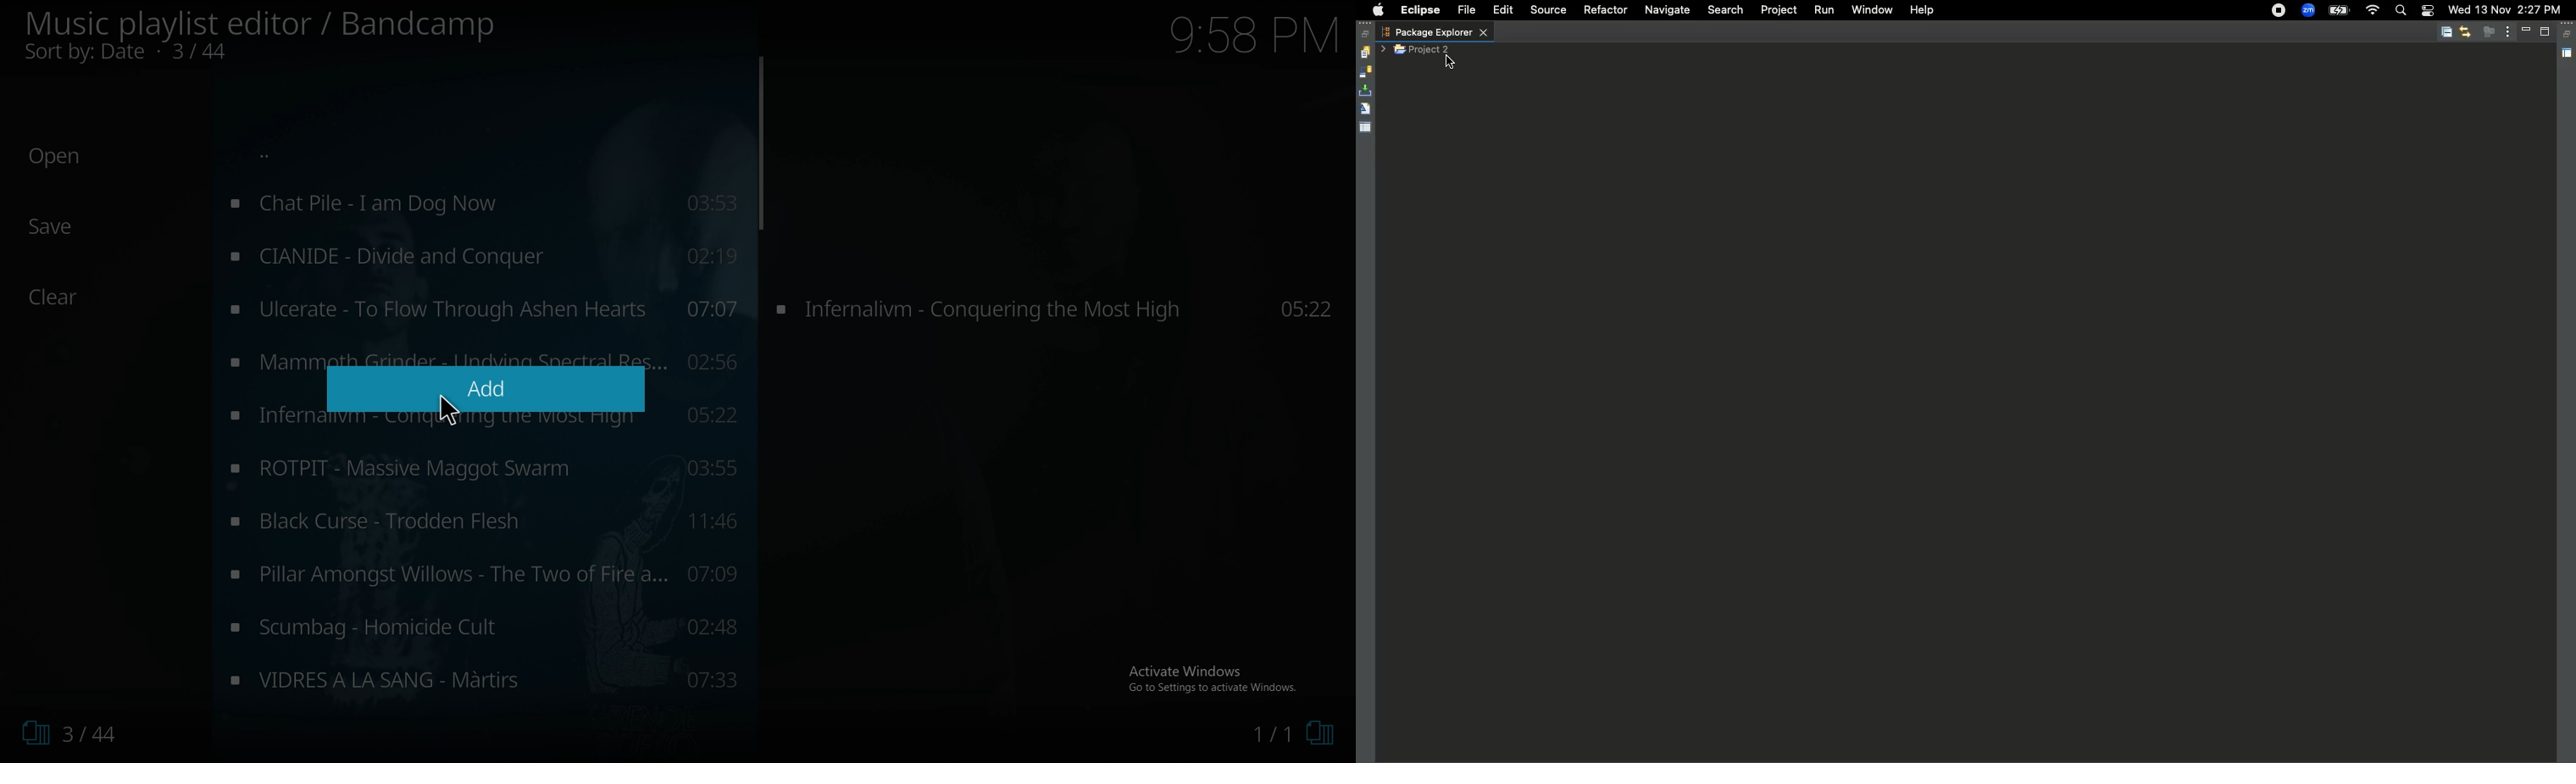 This screenshot has height=784, width=2576. Describe the element at coordinates (1292, 735) in the screenshot. I see `1/0` at that location.